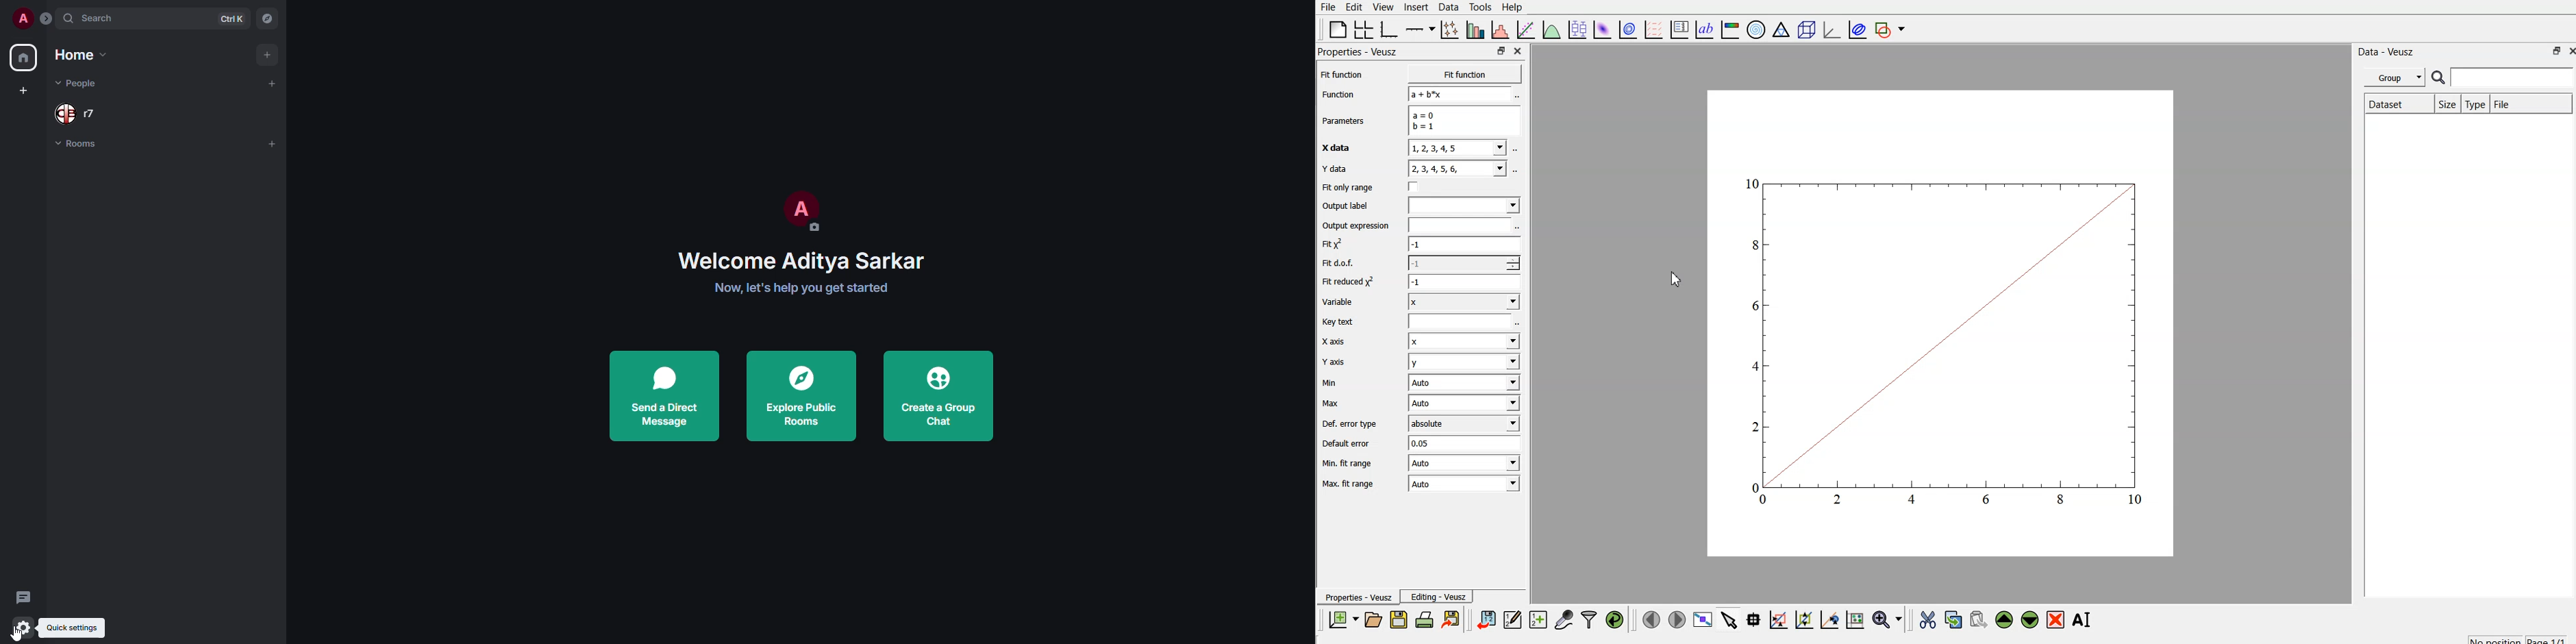 This screenshot has height=644, width=2576. I want to click on <I, so click(1463, 302).